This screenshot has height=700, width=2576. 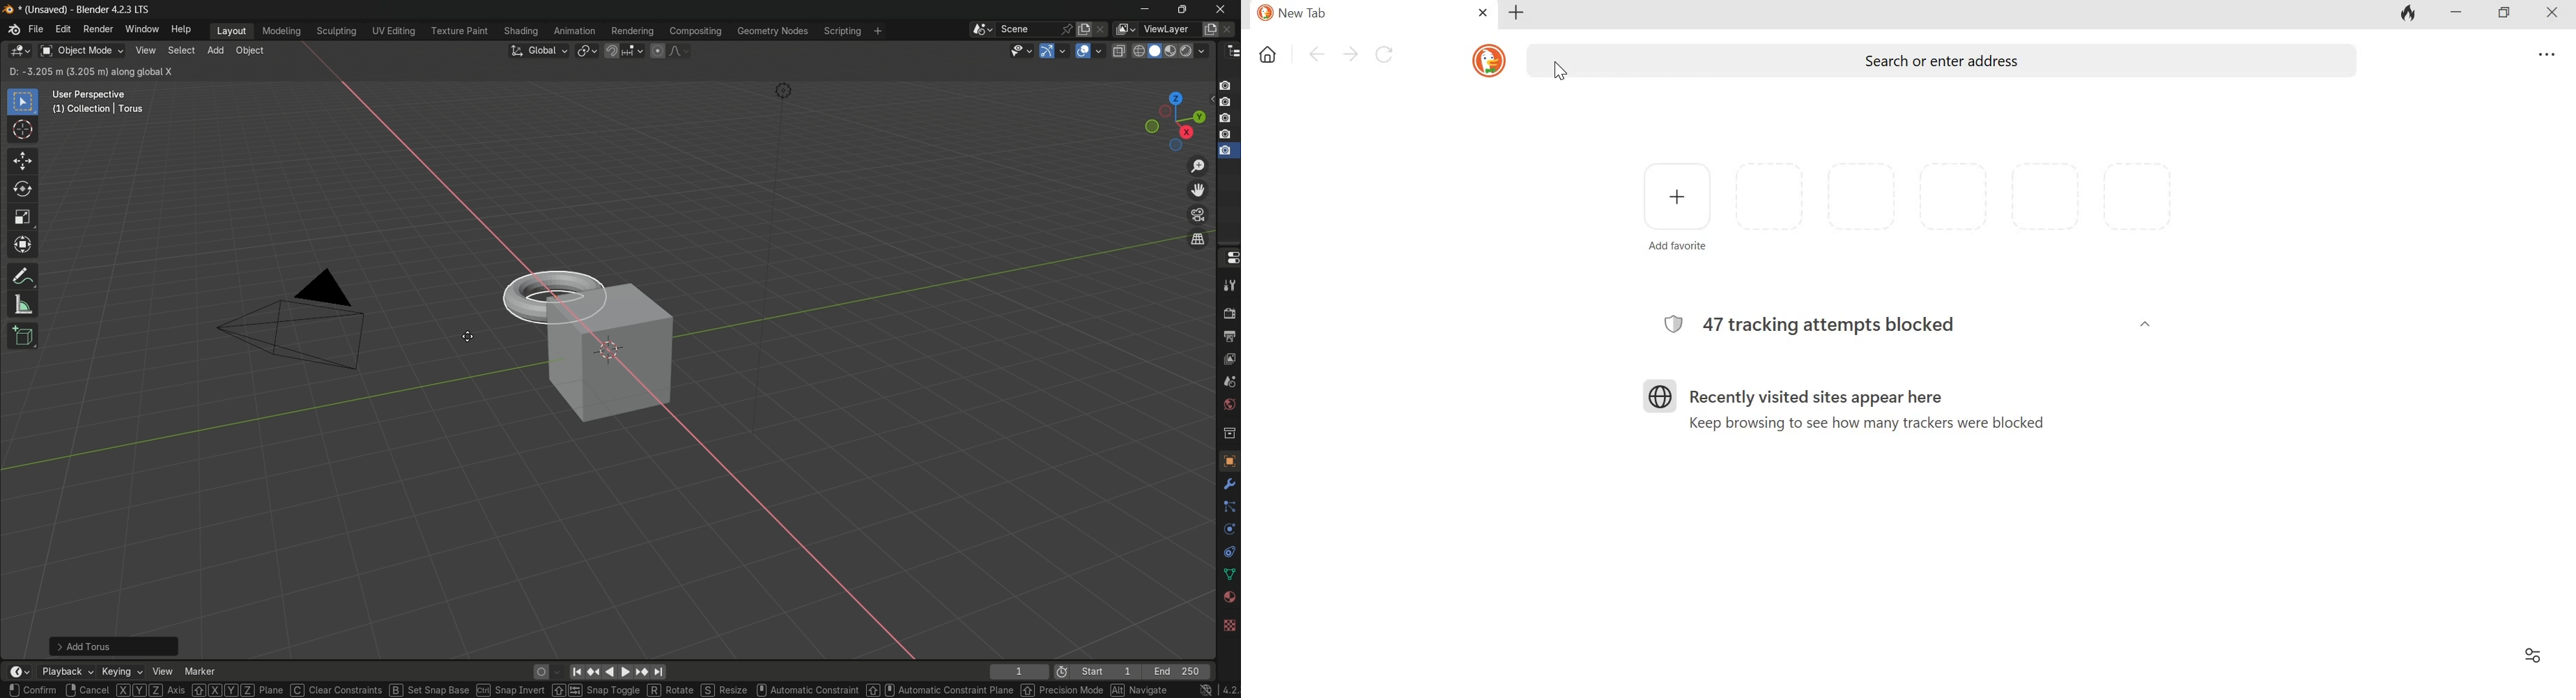 I want to click on select, so click(x=22, y=103).